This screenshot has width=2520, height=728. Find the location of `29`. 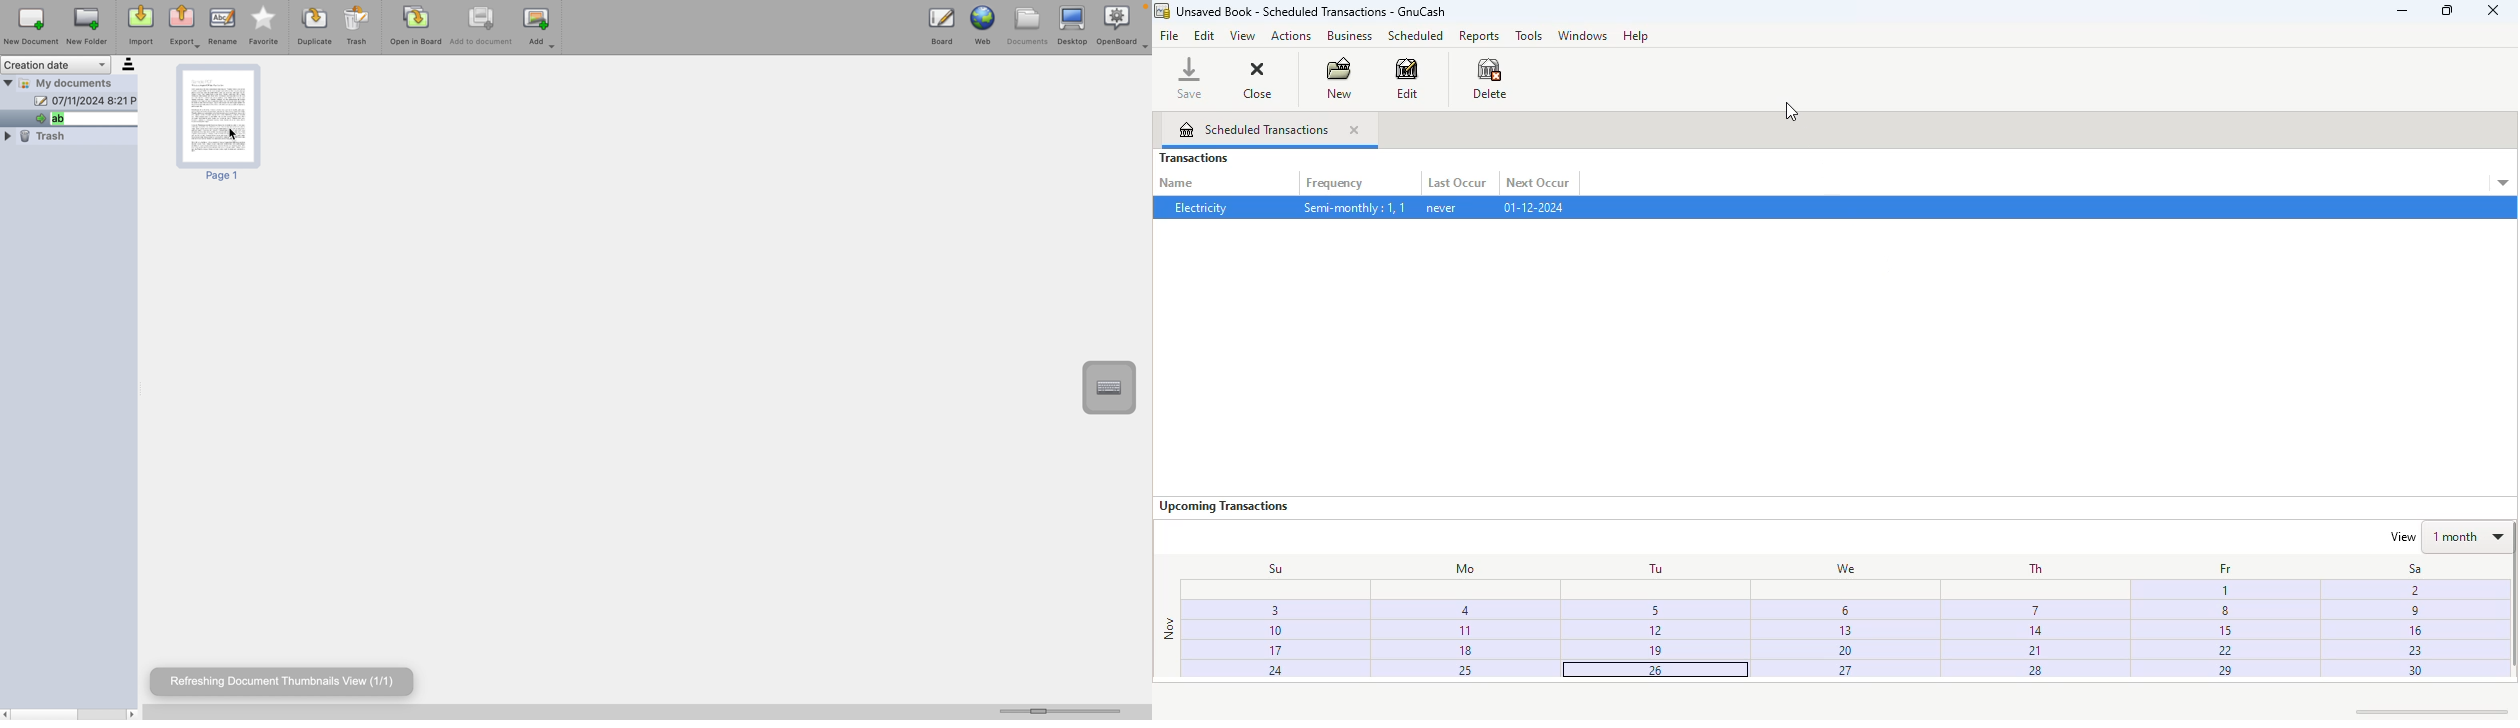

29 is located at coordinates (2224, 669).